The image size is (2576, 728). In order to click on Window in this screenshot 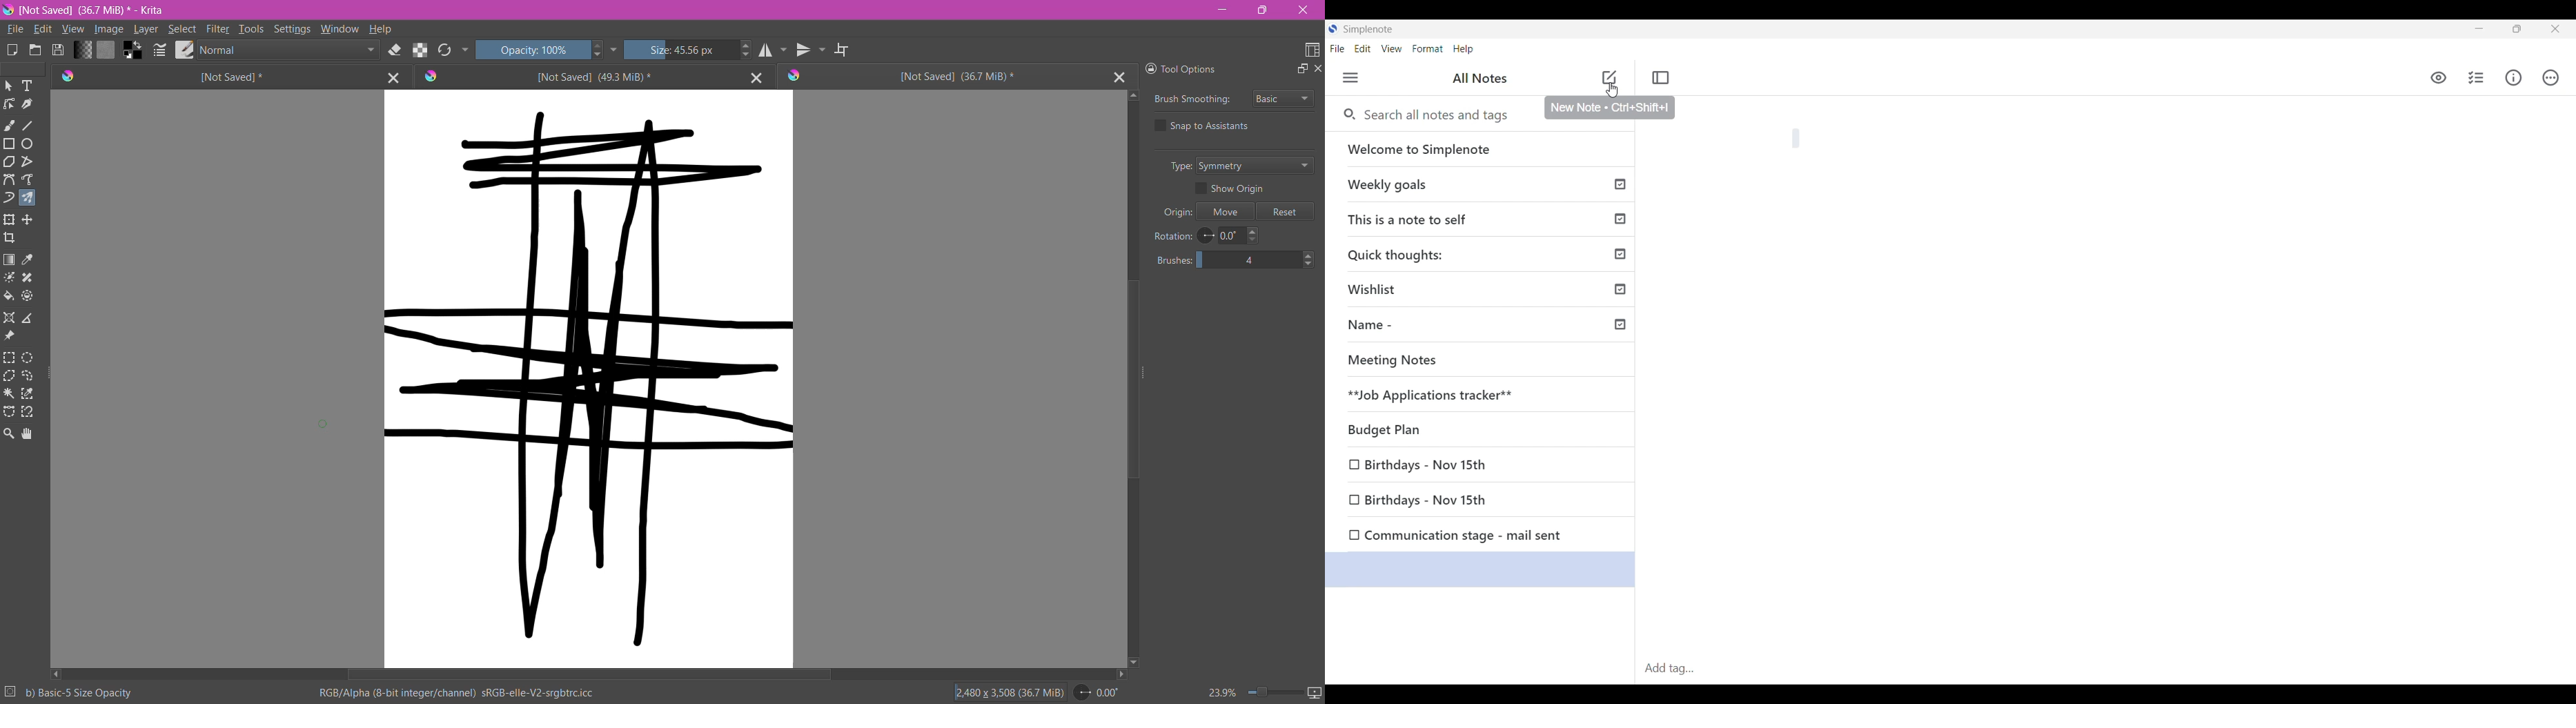, I will do `click(340, 28)`.